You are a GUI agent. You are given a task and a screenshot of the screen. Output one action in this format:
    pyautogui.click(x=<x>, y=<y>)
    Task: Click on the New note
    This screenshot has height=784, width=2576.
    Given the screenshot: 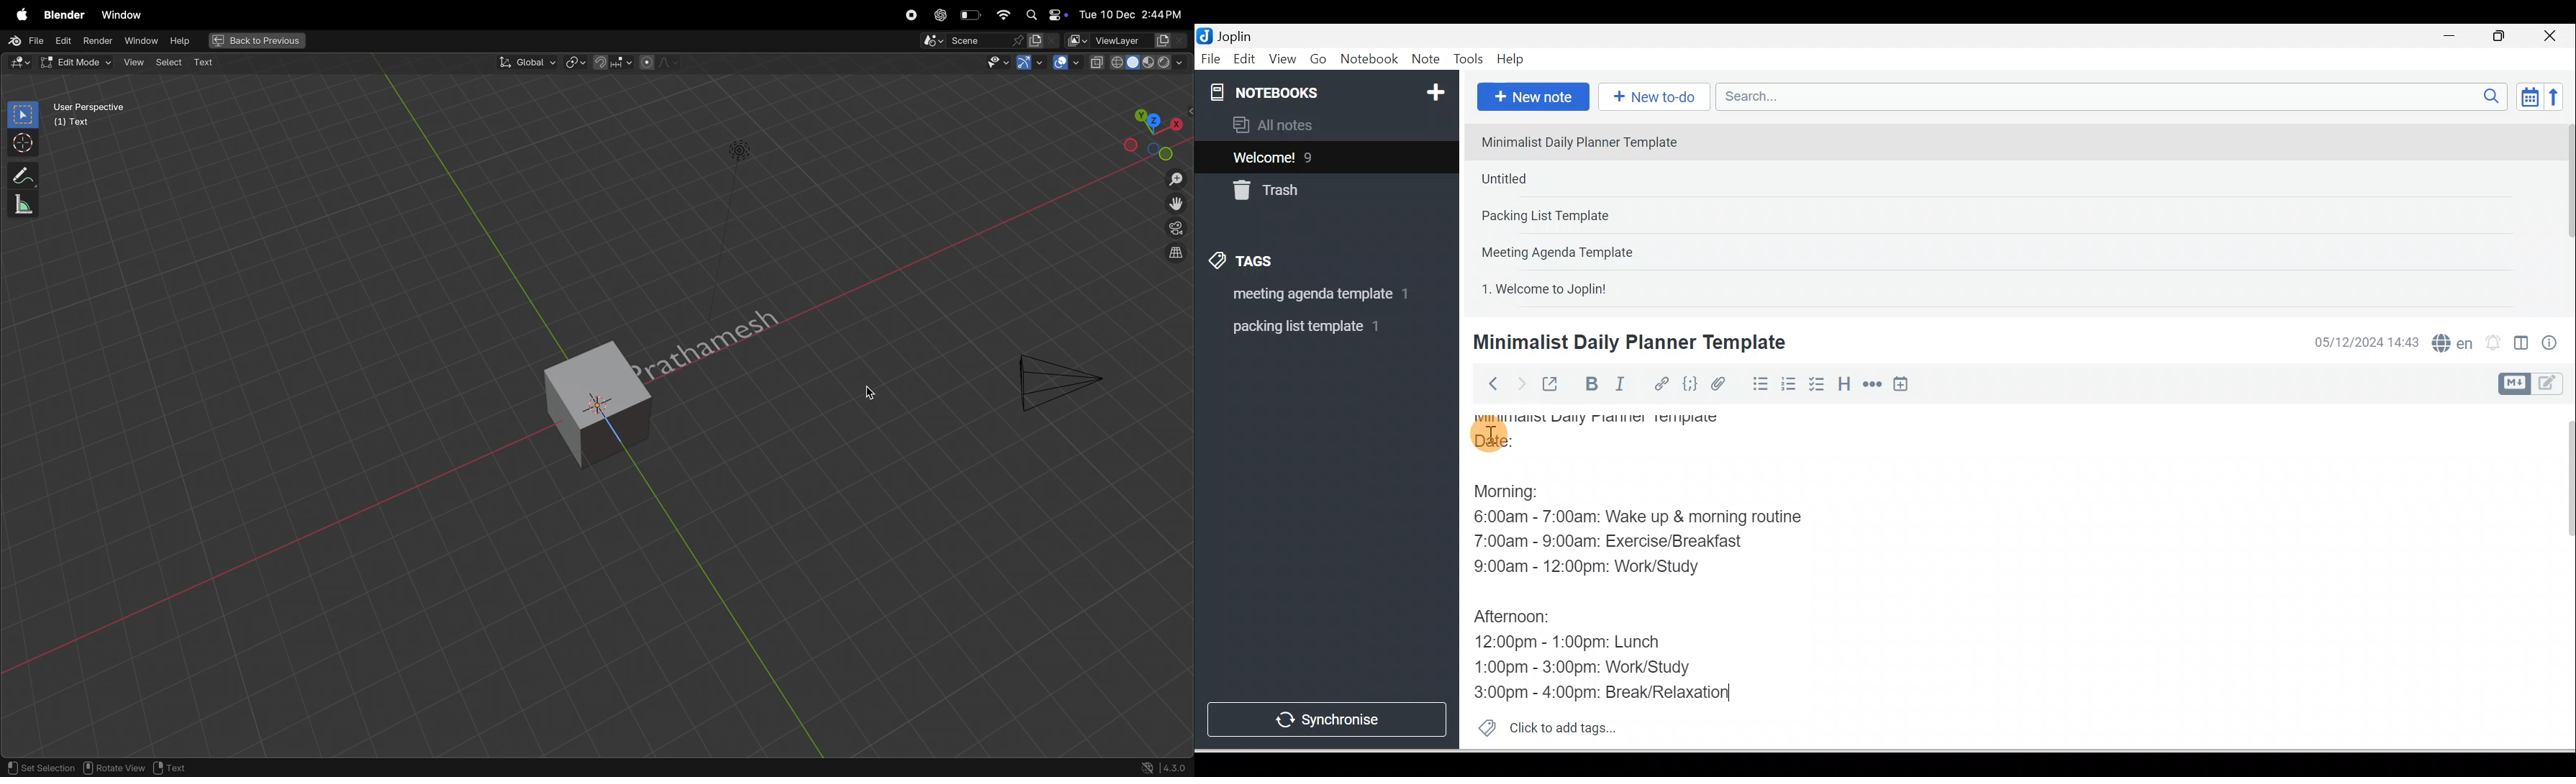 What is the action you would take?
    pyautogui.click(x=1530, y=98)
    